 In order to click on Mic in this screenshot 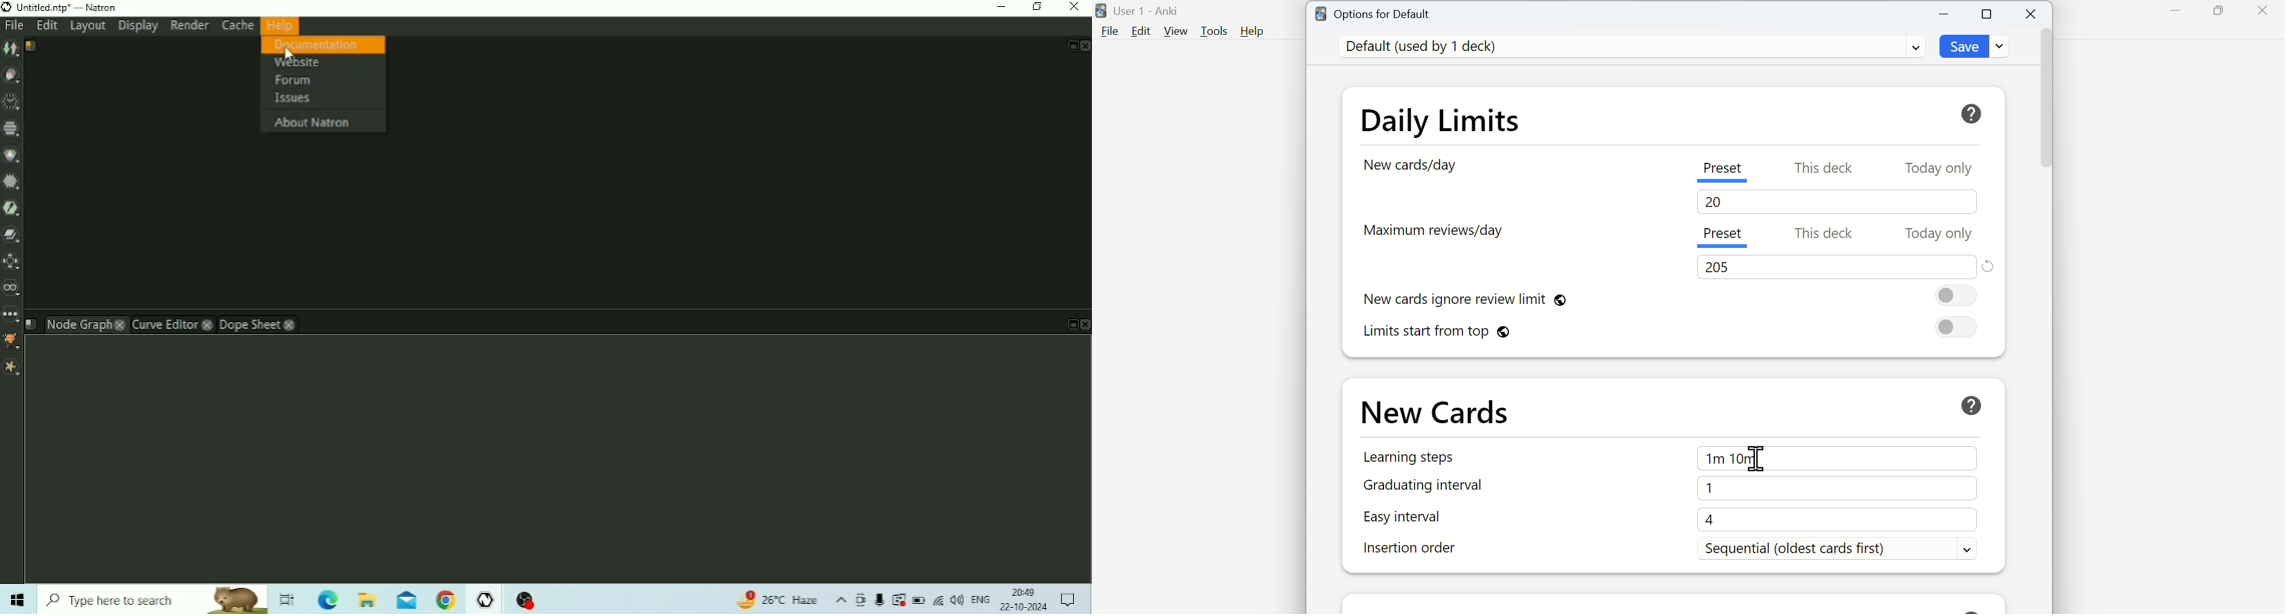, I will do `click(880, 600)`.